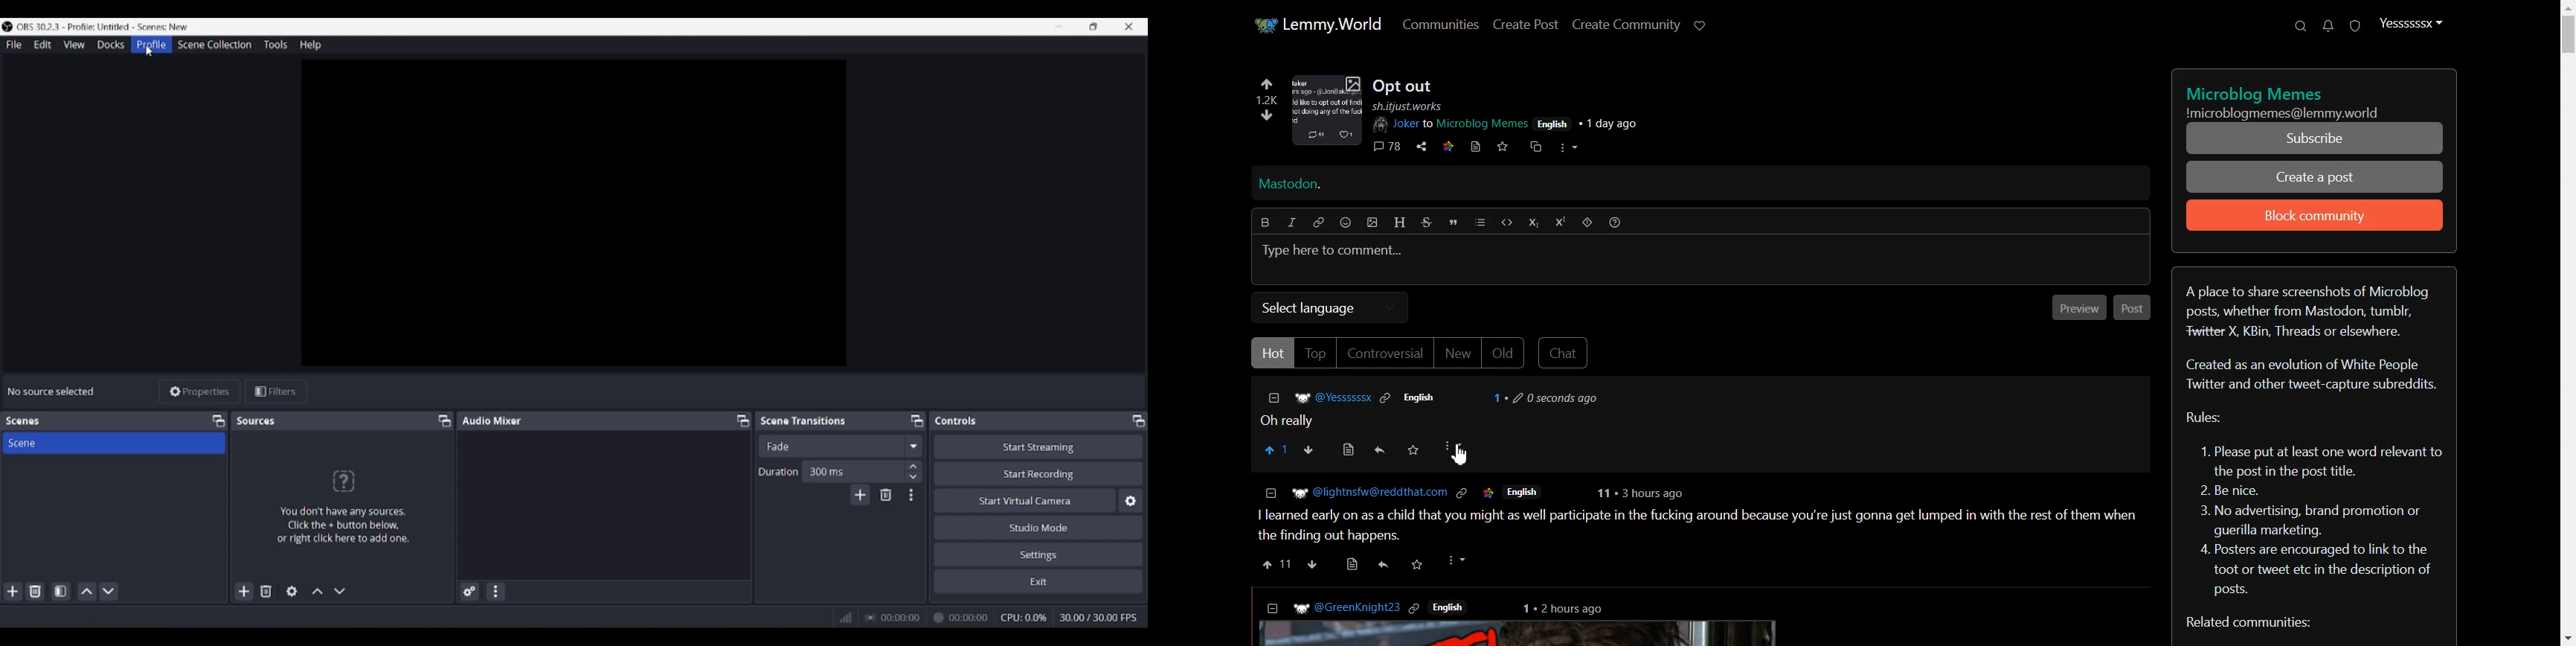 The width and height of the screenshot is (2576, 672). Describe the element at coordinates (1025, 500) in the screenshot. I see `Start virtual camera` at that location.